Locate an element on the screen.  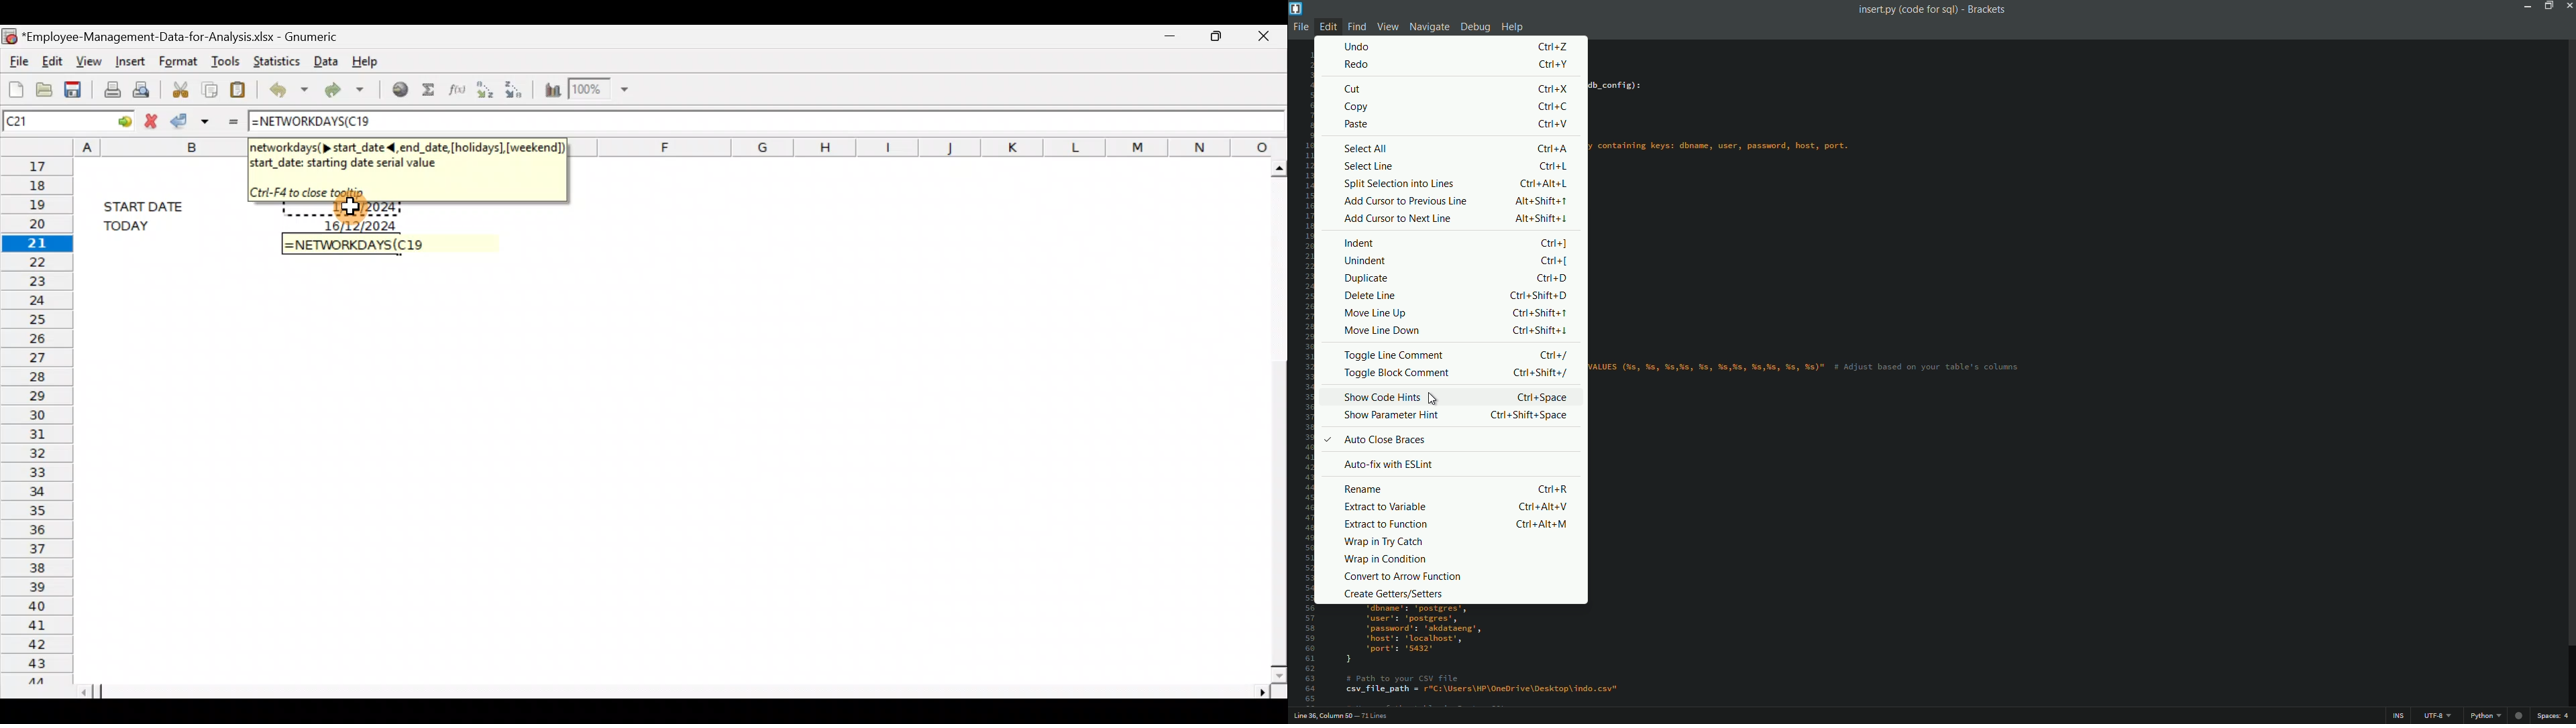
Cancel change is located at coordinates (150, 120).